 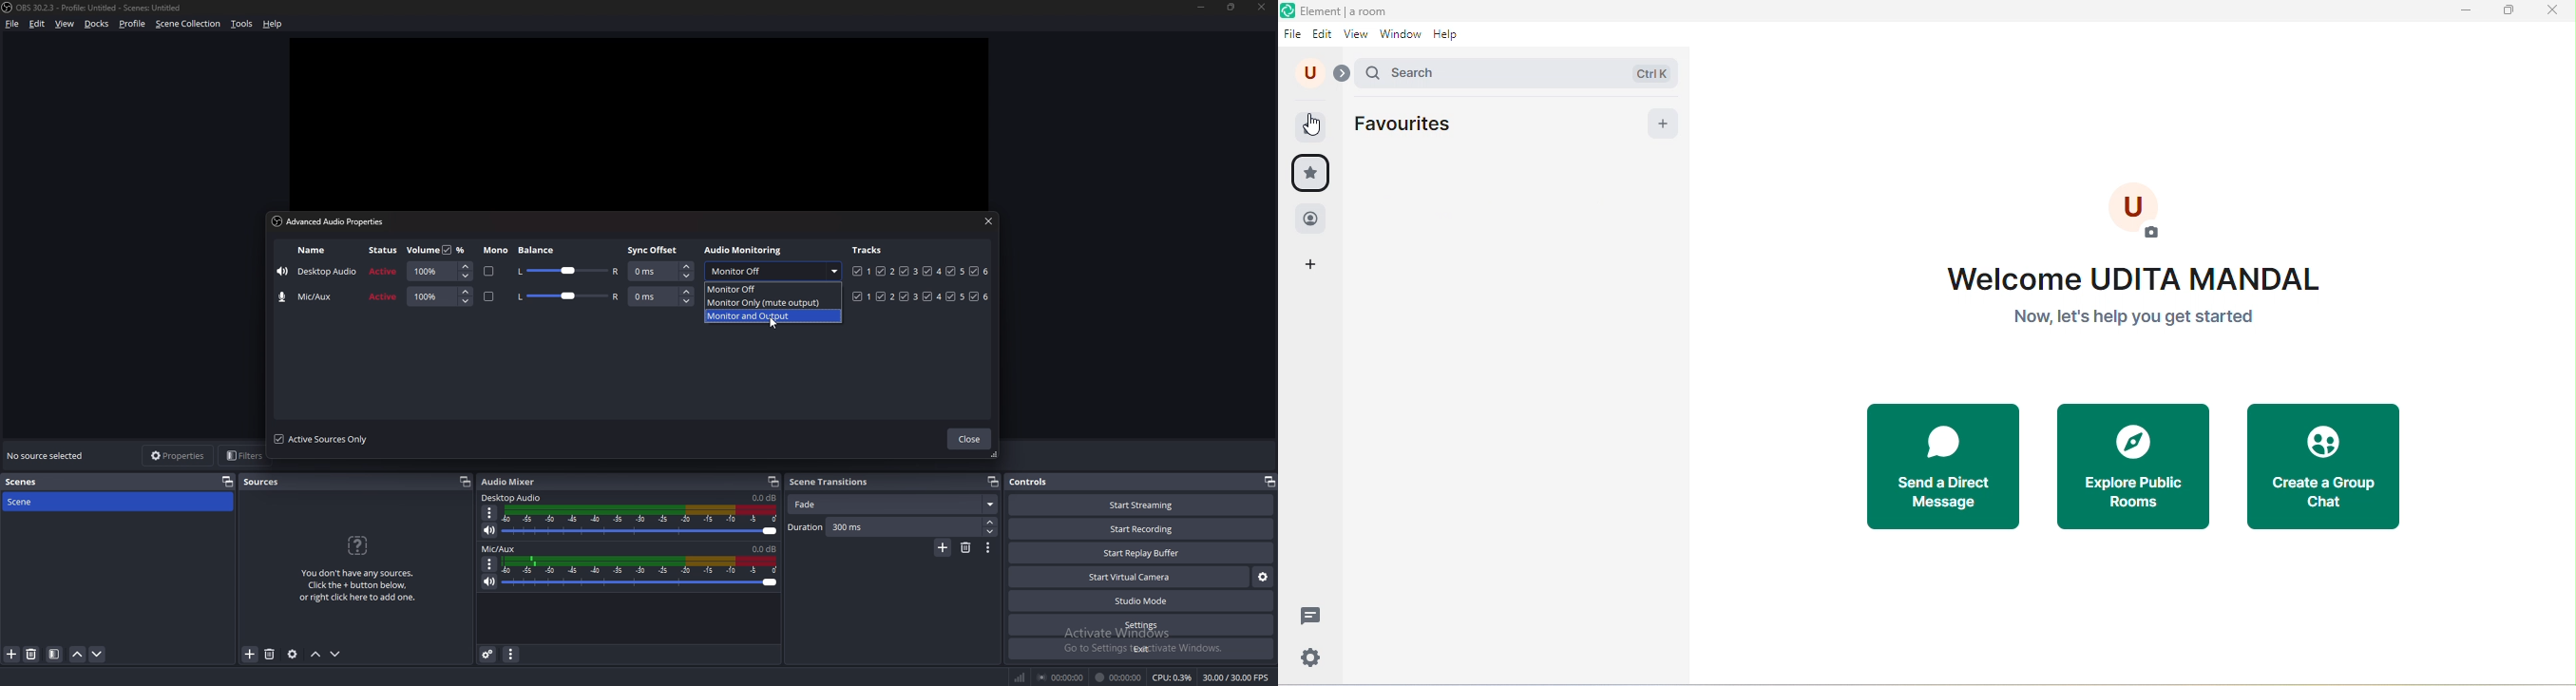 I want to click on  00:00:00, so click(x=1121, y=678).